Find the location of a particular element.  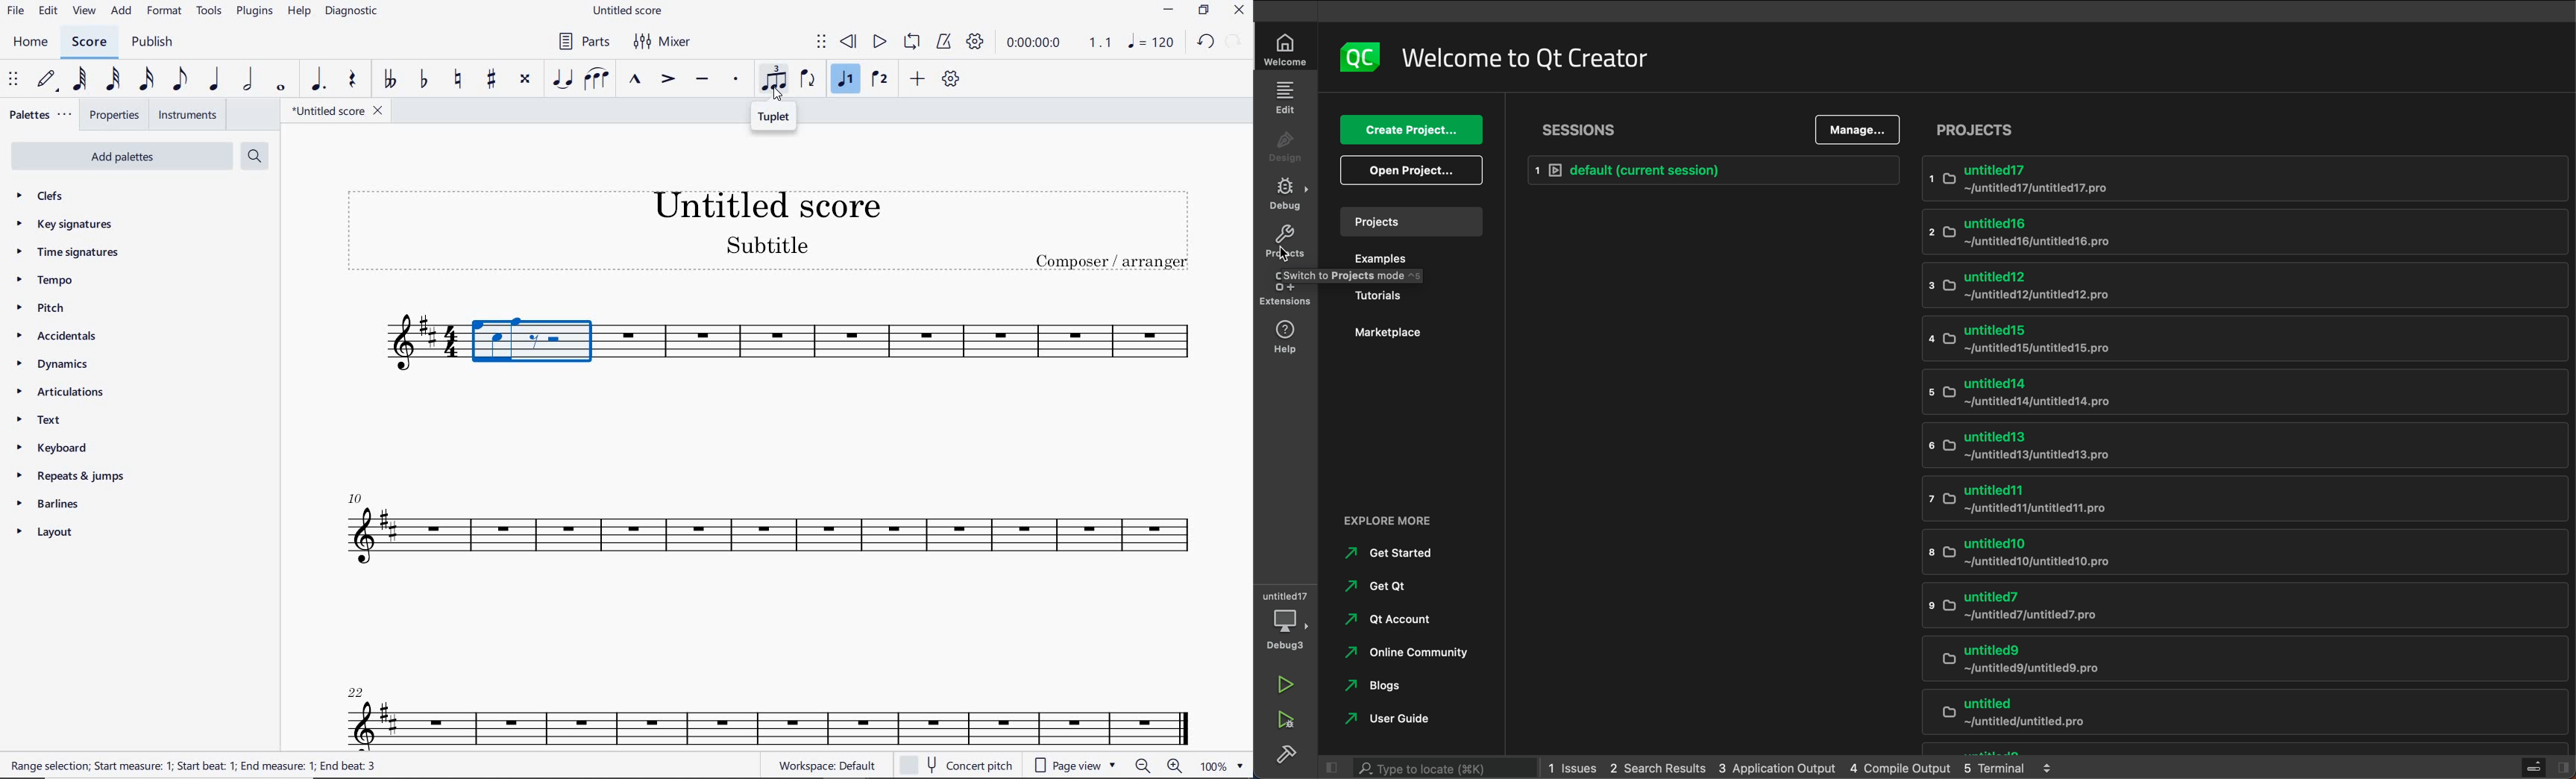

TIME SIGNATURES is located at coordinates (77, 253).